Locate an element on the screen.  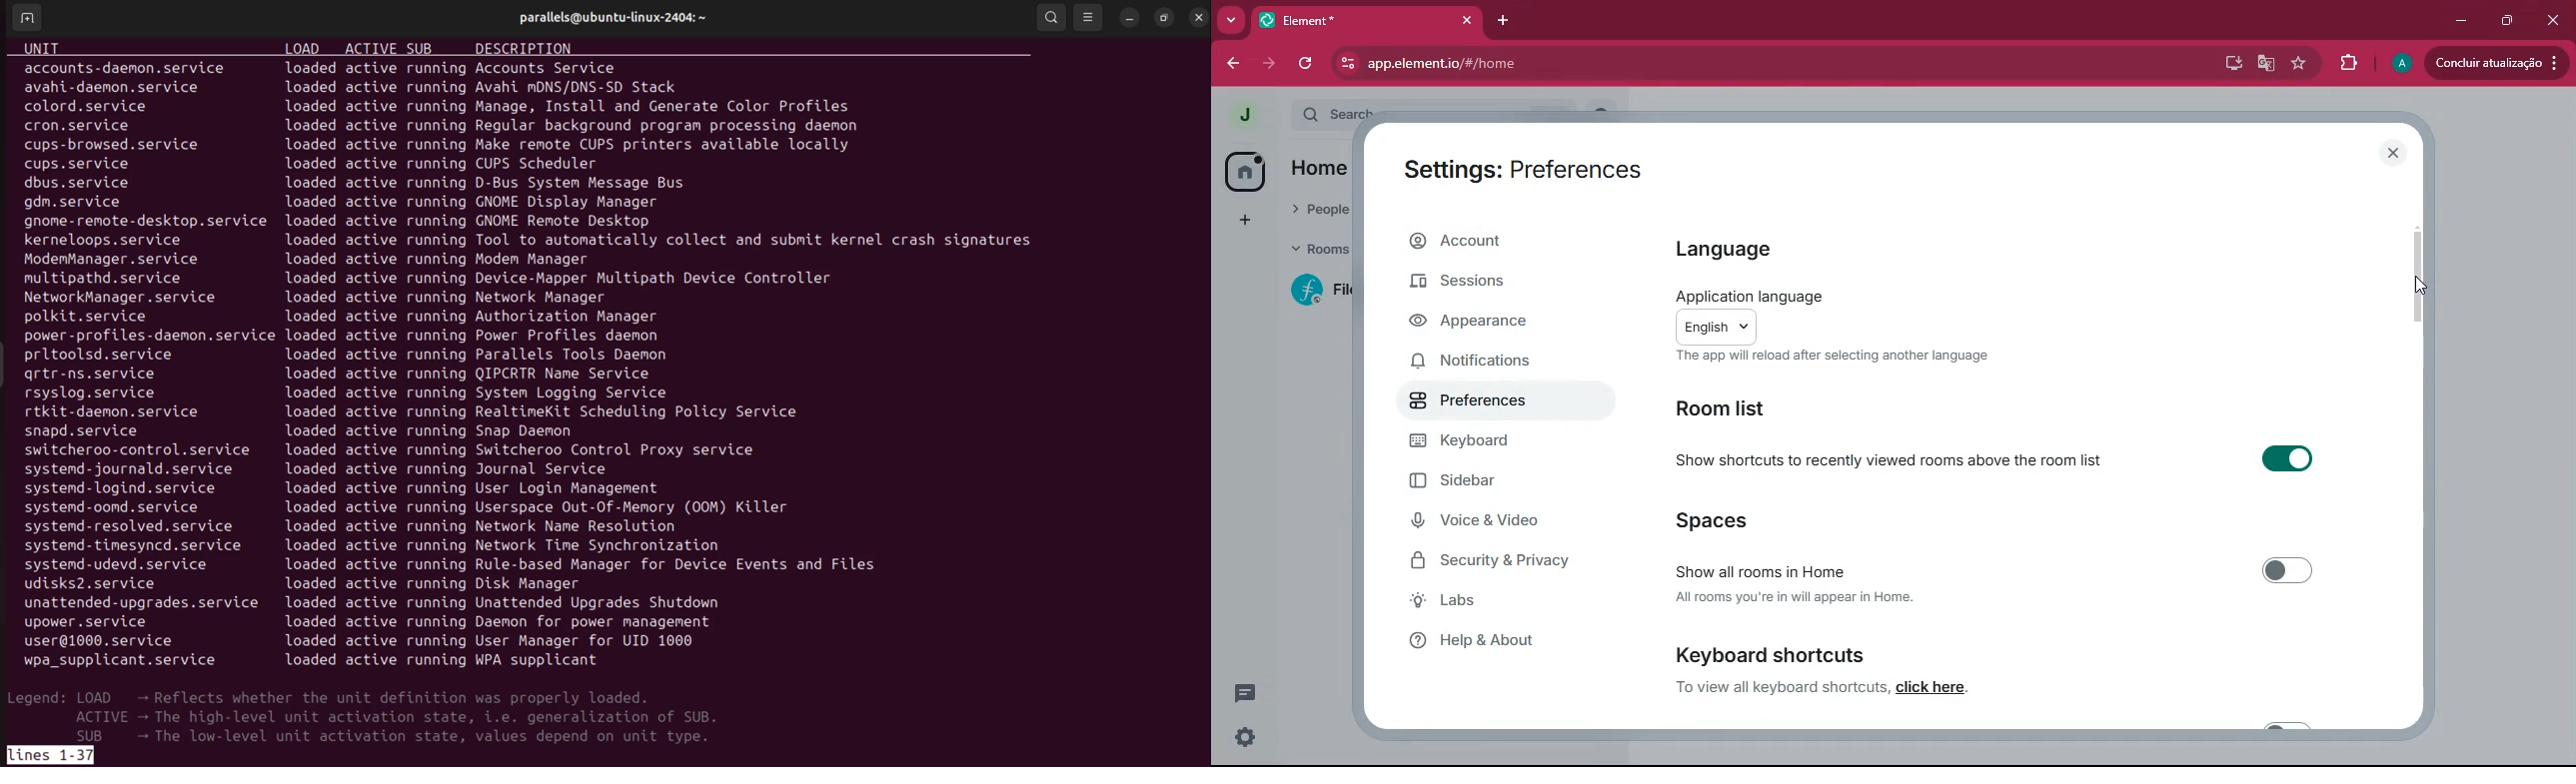
update is located at coordinates (2493, 63).